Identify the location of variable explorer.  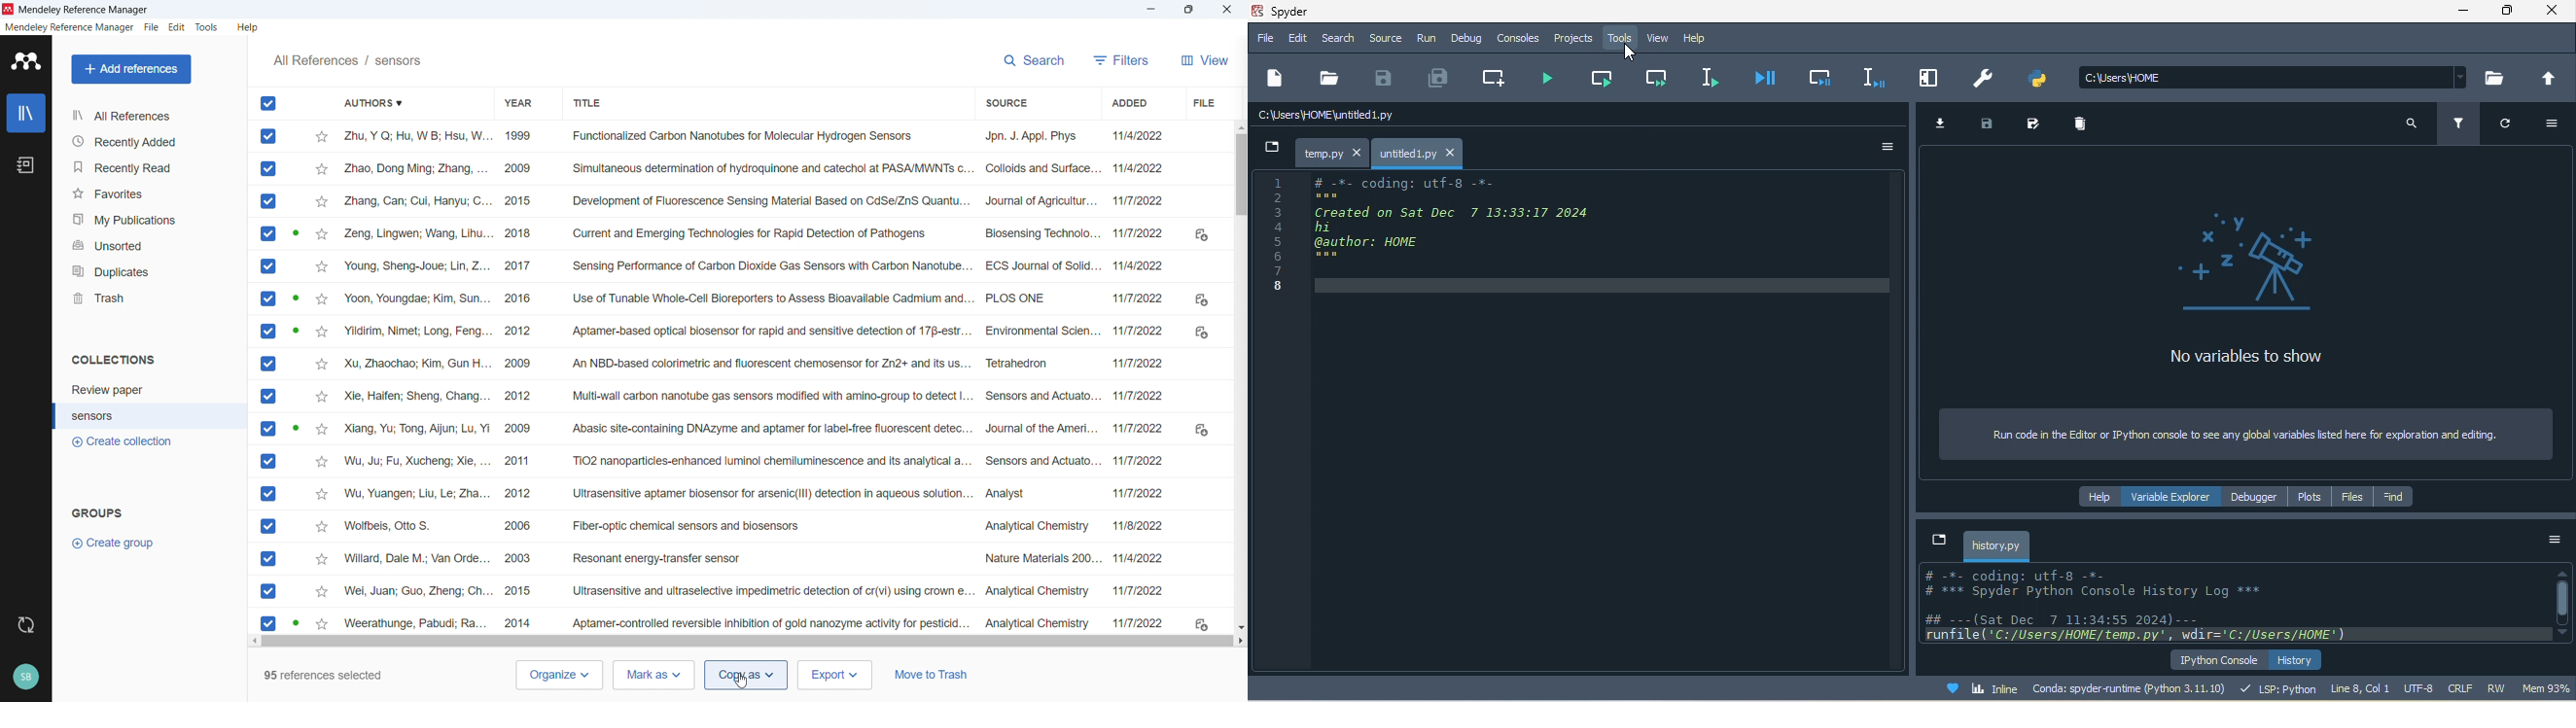
(2174, 495).